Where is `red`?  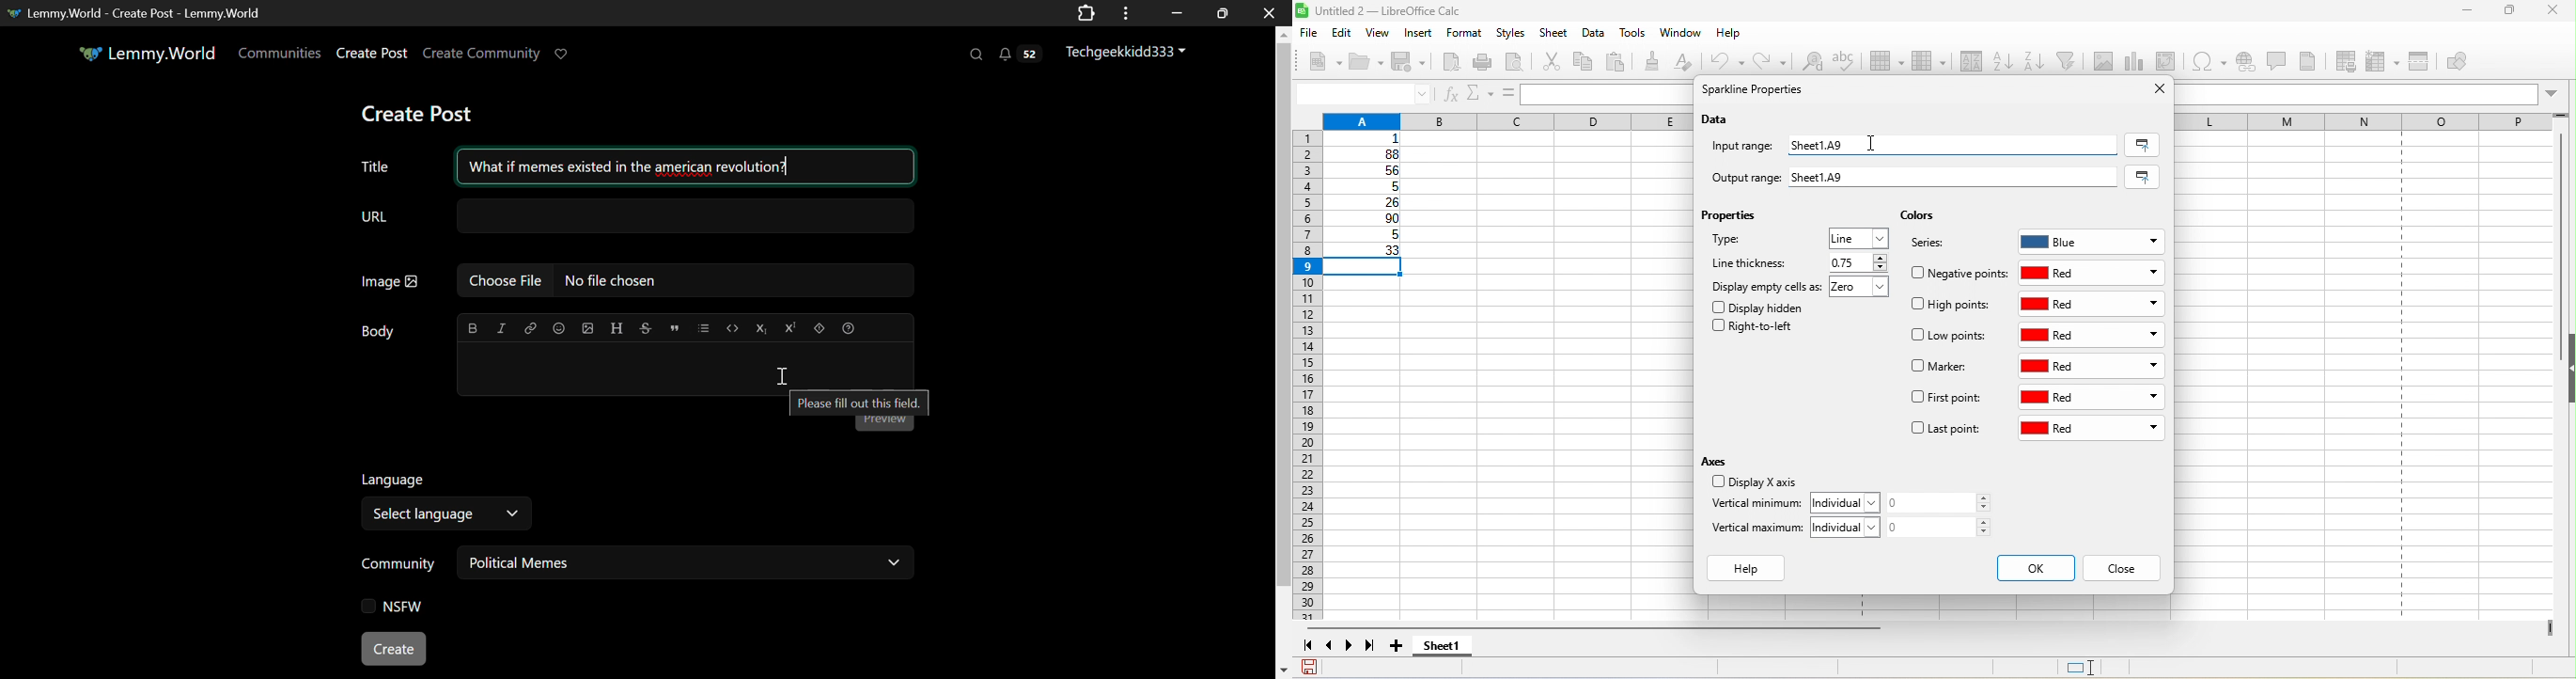
red is located at coordinates (2091, 430).